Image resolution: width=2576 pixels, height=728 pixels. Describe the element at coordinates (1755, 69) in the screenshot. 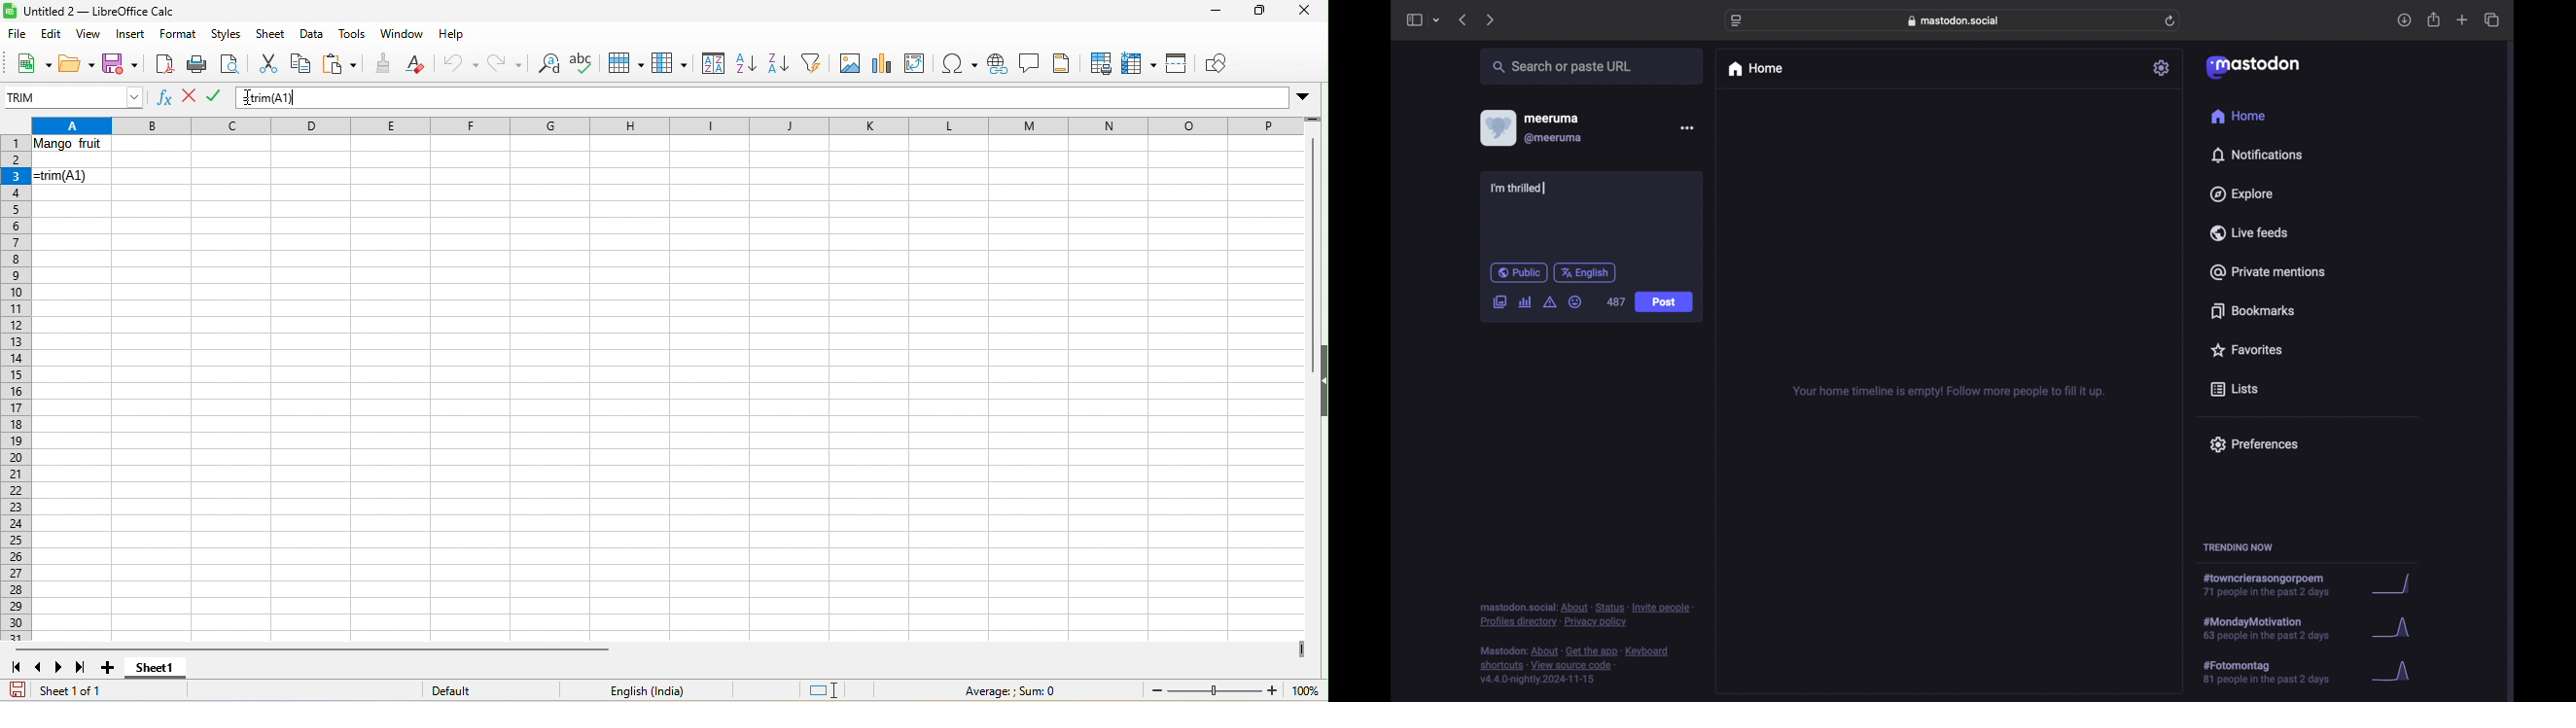

I see `home` at that location.